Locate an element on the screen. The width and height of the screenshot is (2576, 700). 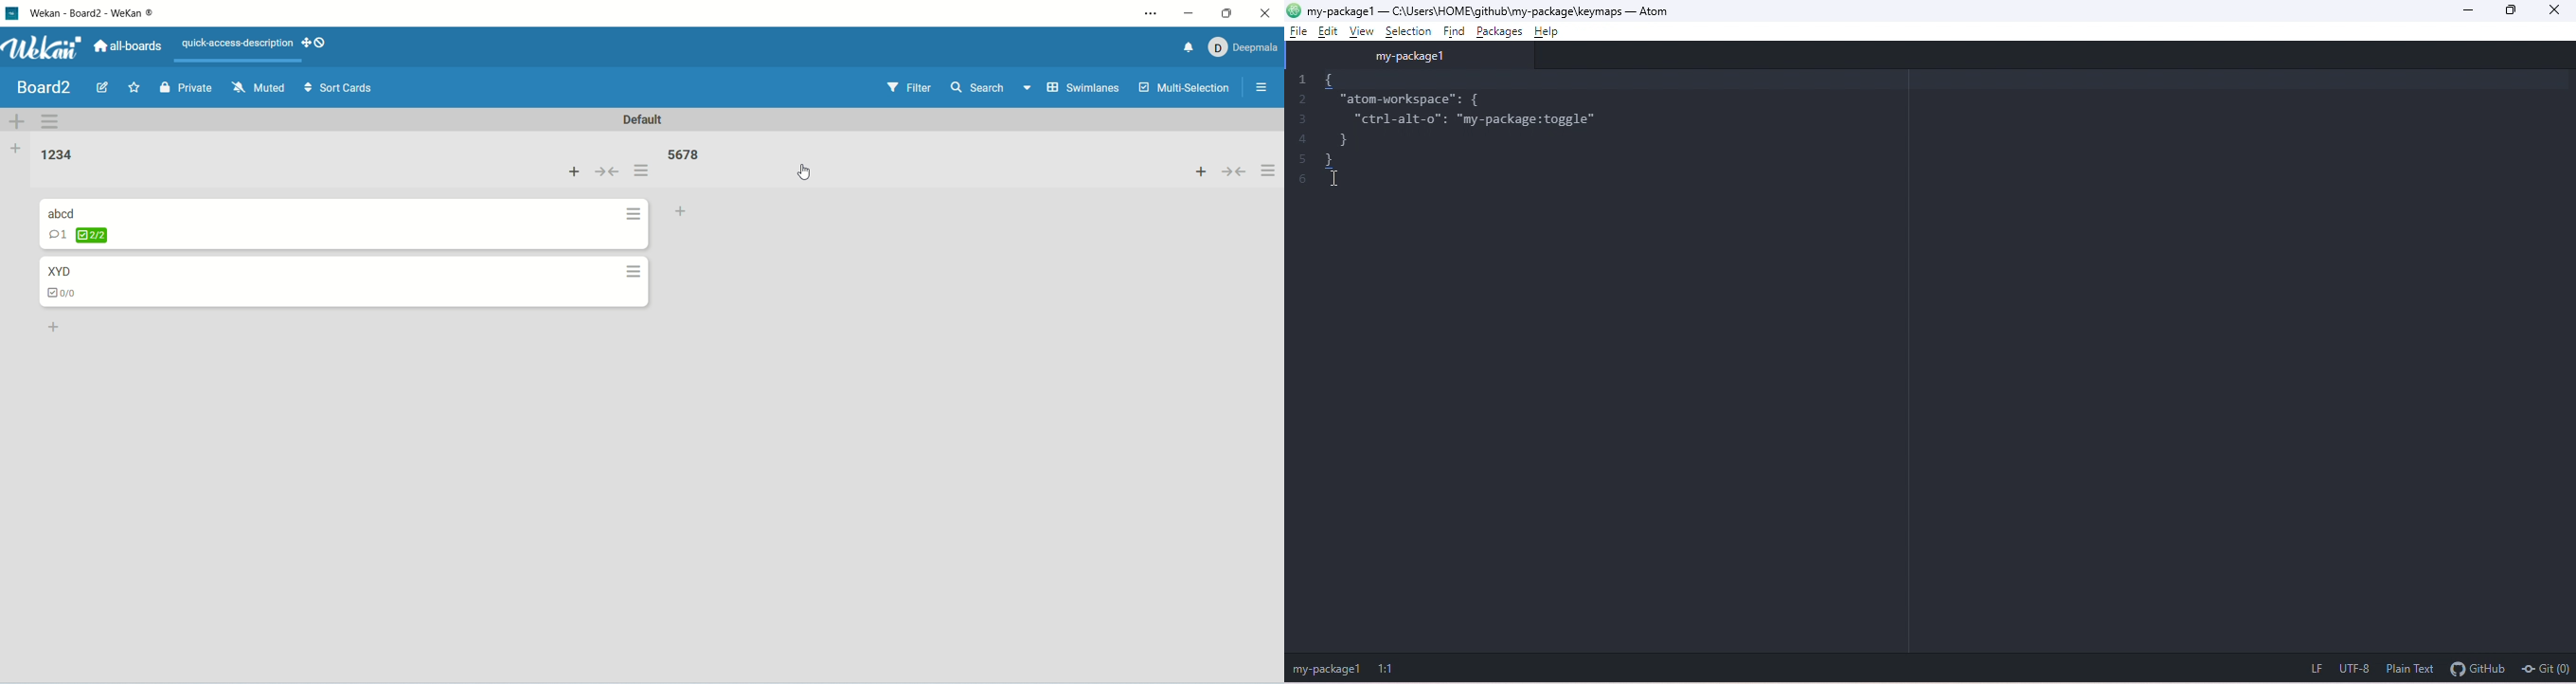
edit is located at coordinates (102, 87).